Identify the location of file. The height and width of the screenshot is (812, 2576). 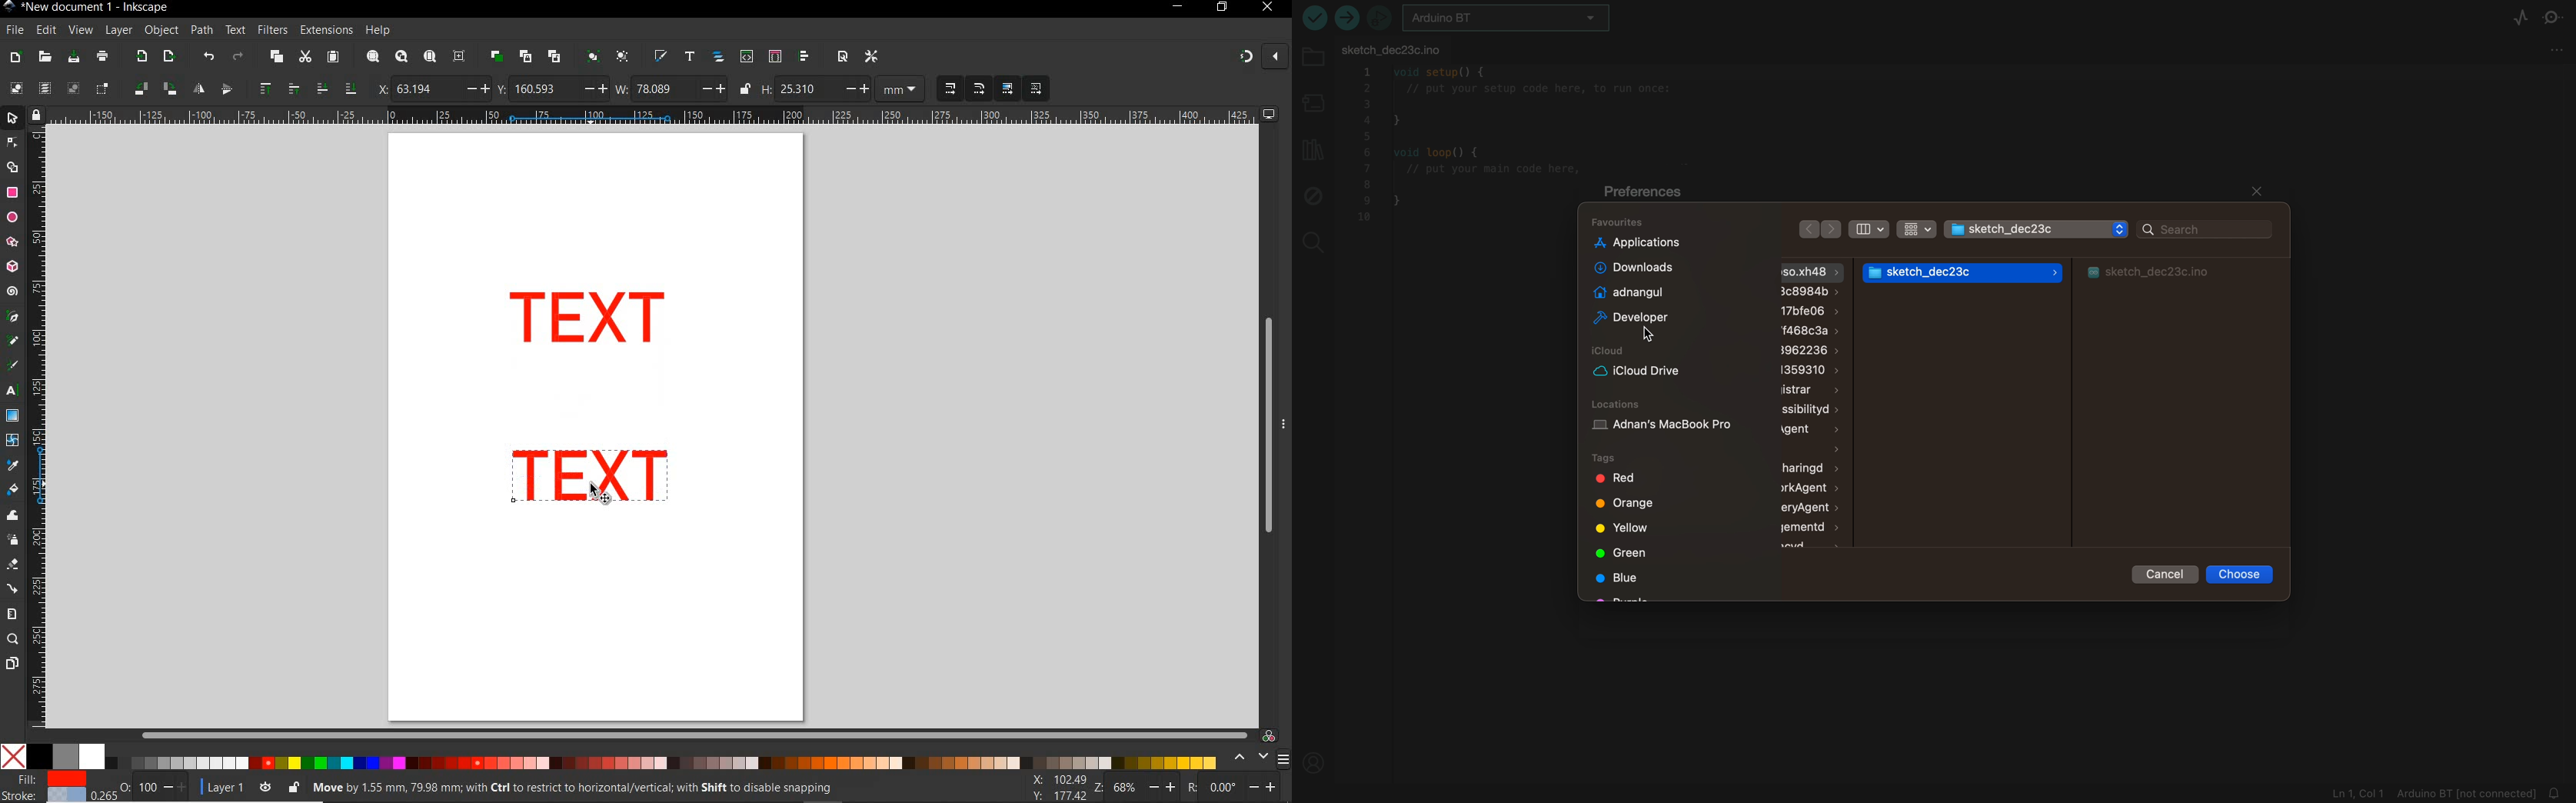
(13, 30).